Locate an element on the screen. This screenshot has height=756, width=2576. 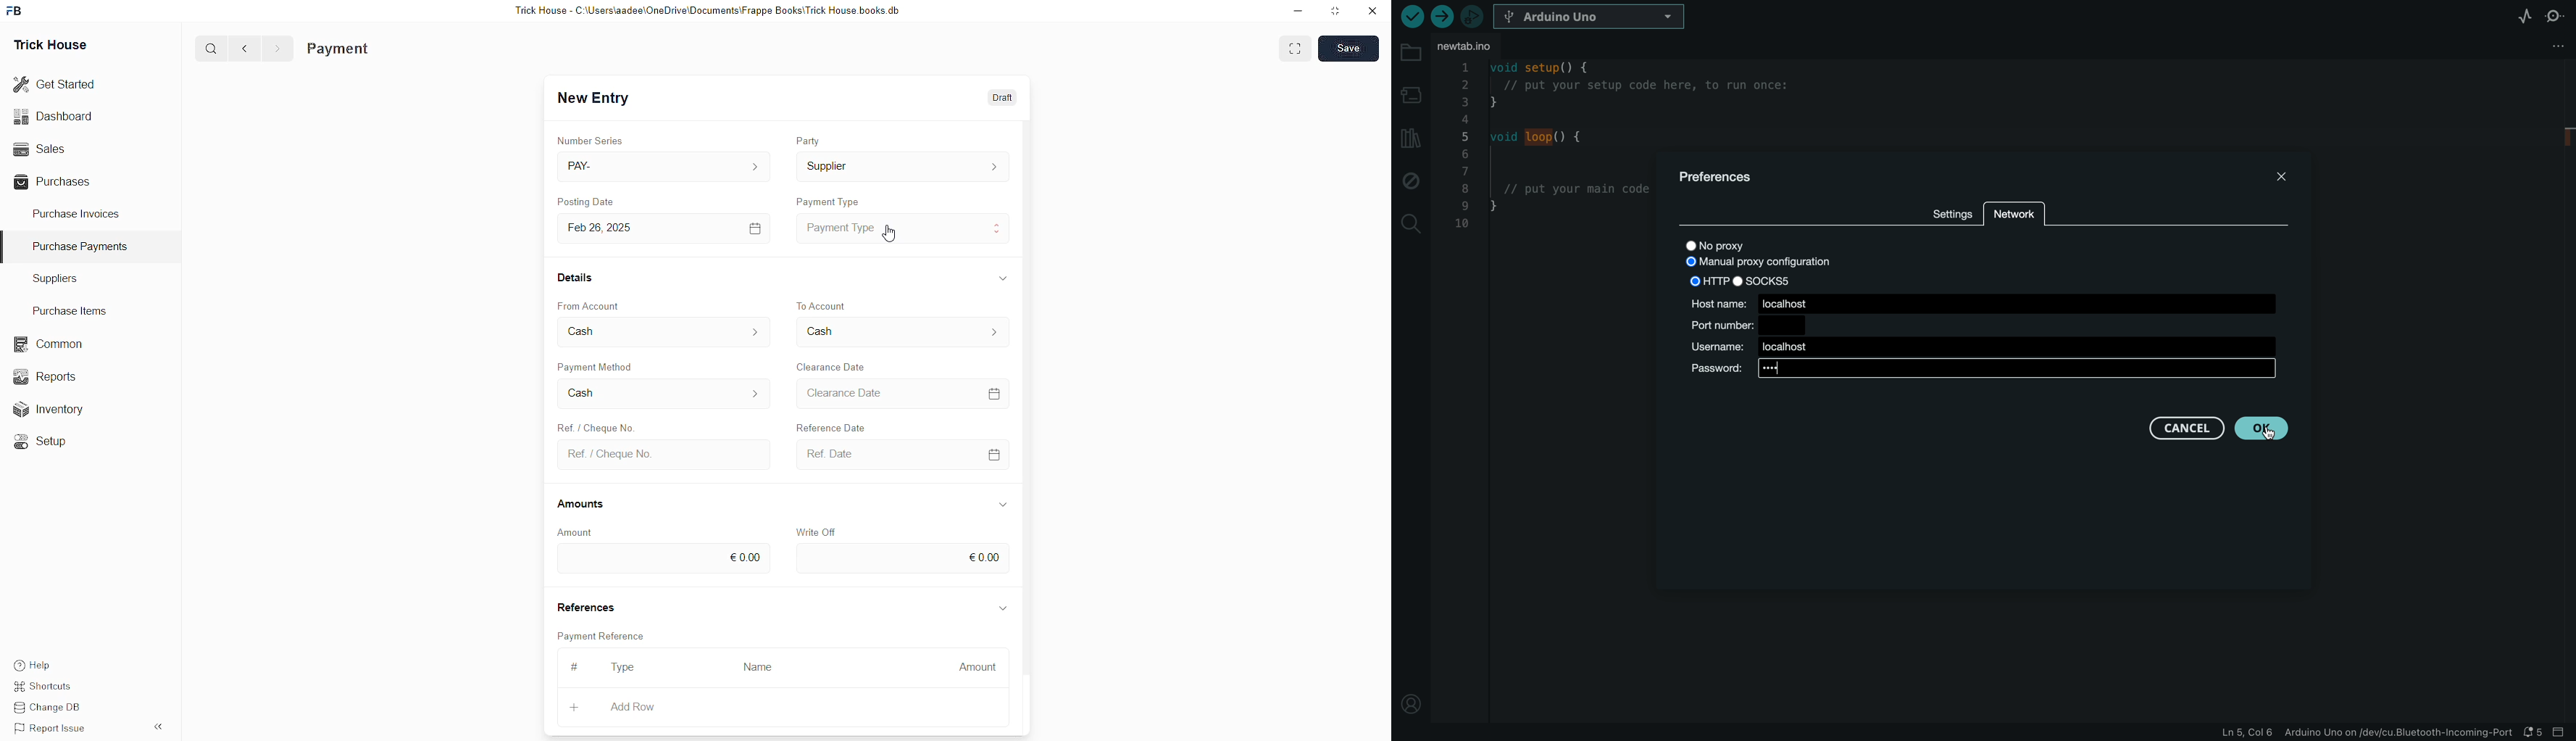
expand is located at coordinates (1000, 277).